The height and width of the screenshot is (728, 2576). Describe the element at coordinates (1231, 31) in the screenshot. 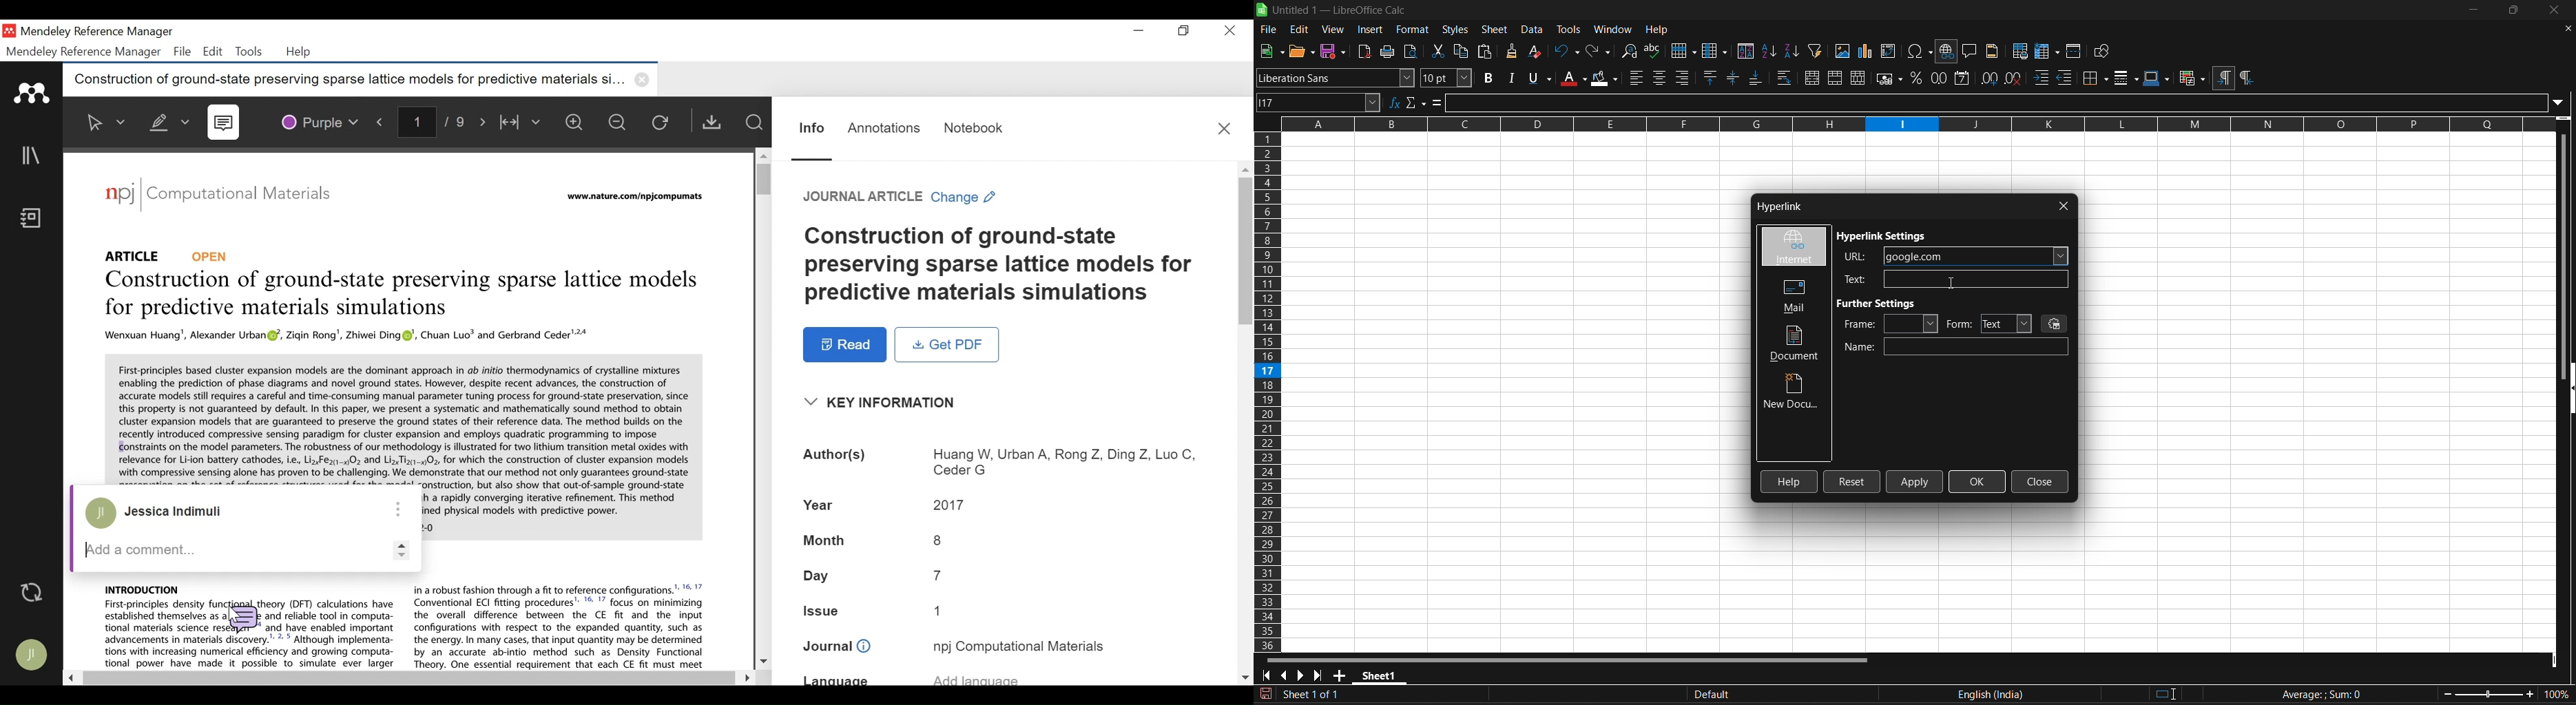

I see `Close` at that location.